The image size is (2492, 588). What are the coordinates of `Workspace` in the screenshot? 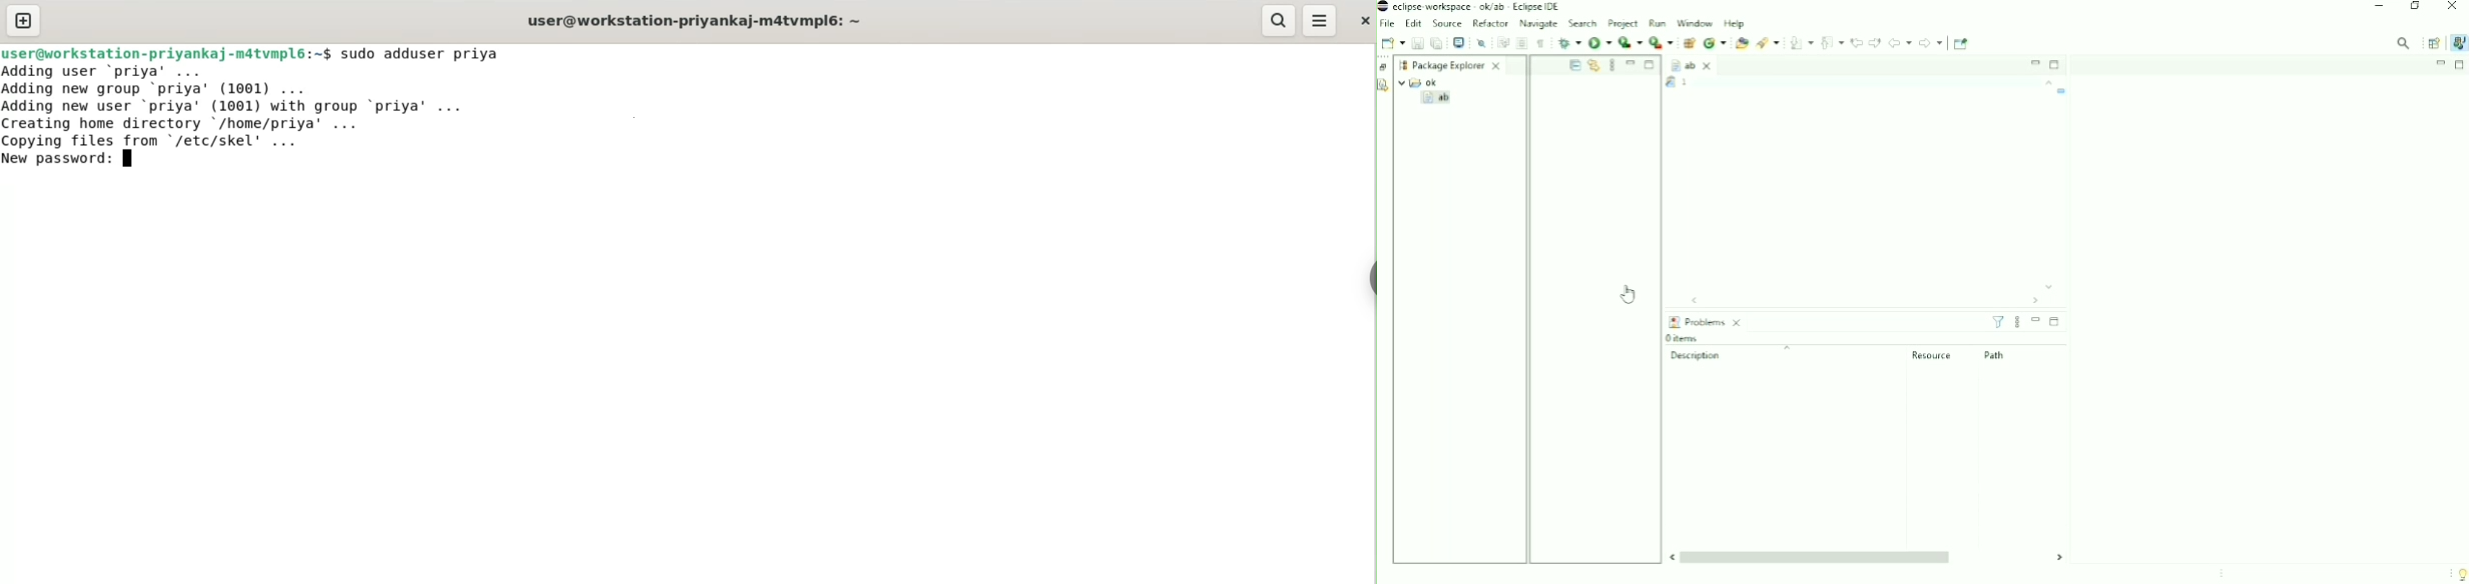 It's located at (1403, 64).